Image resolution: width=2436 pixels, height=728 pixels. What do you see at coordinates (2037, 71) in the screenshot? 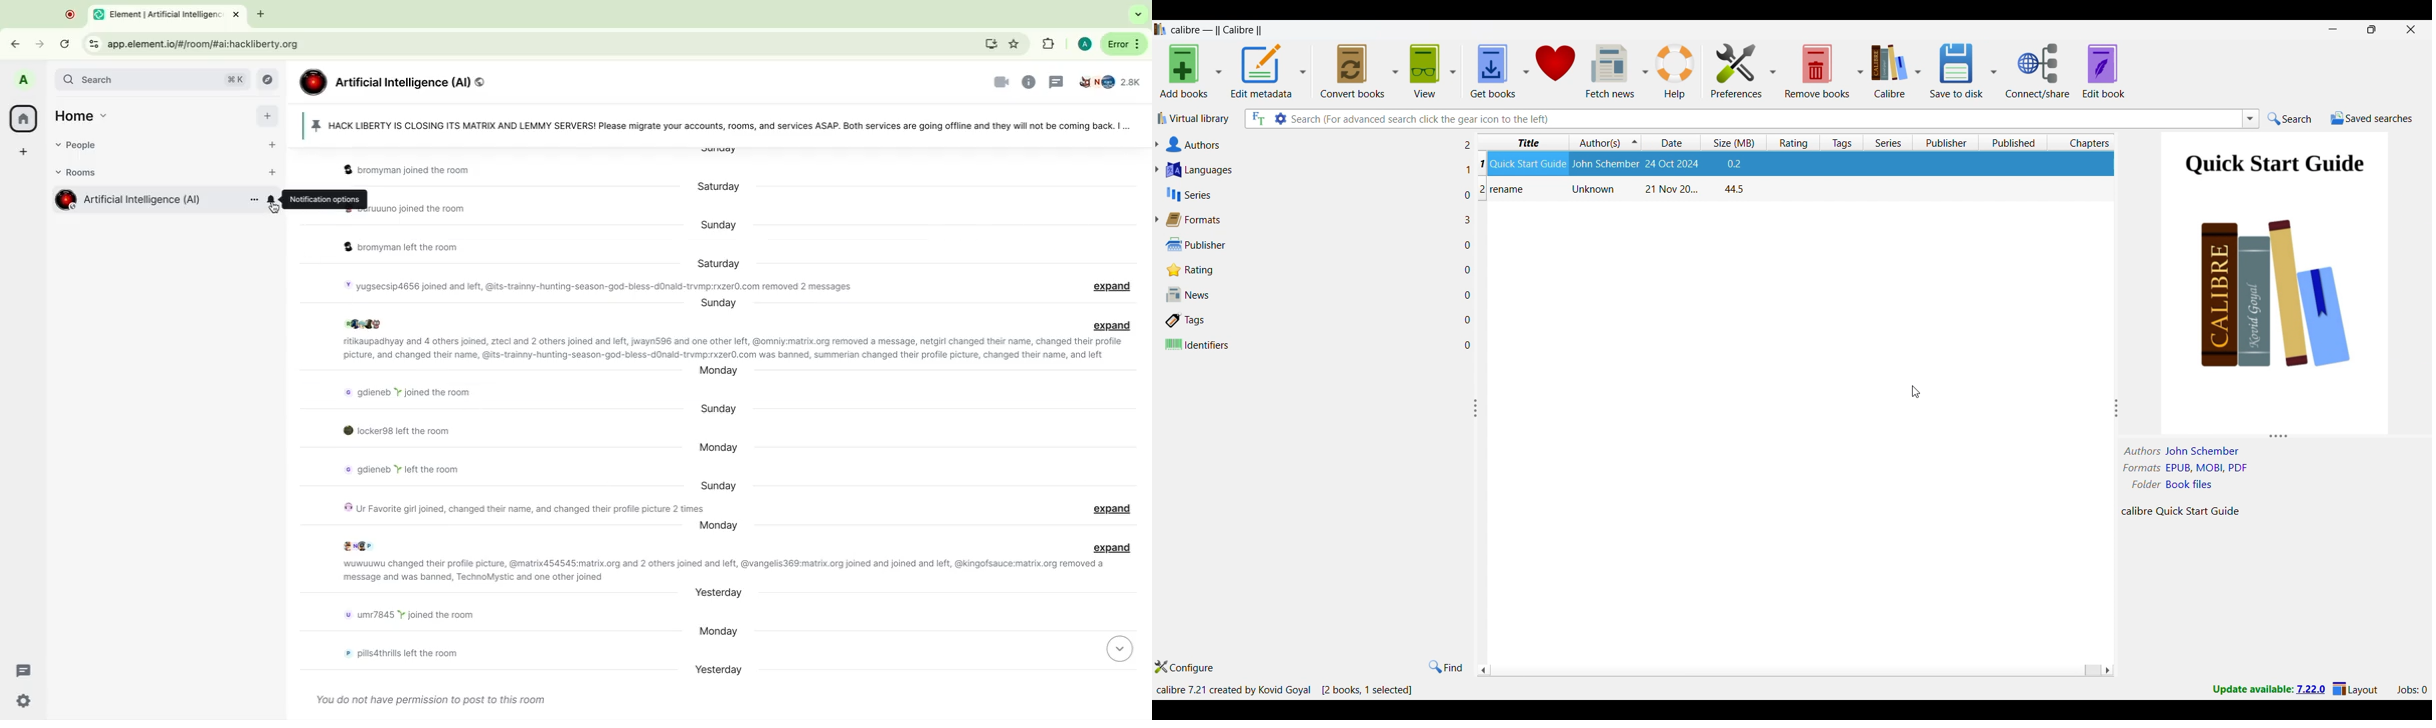
I see `Connect/share` at bounding box center [2037, 71].